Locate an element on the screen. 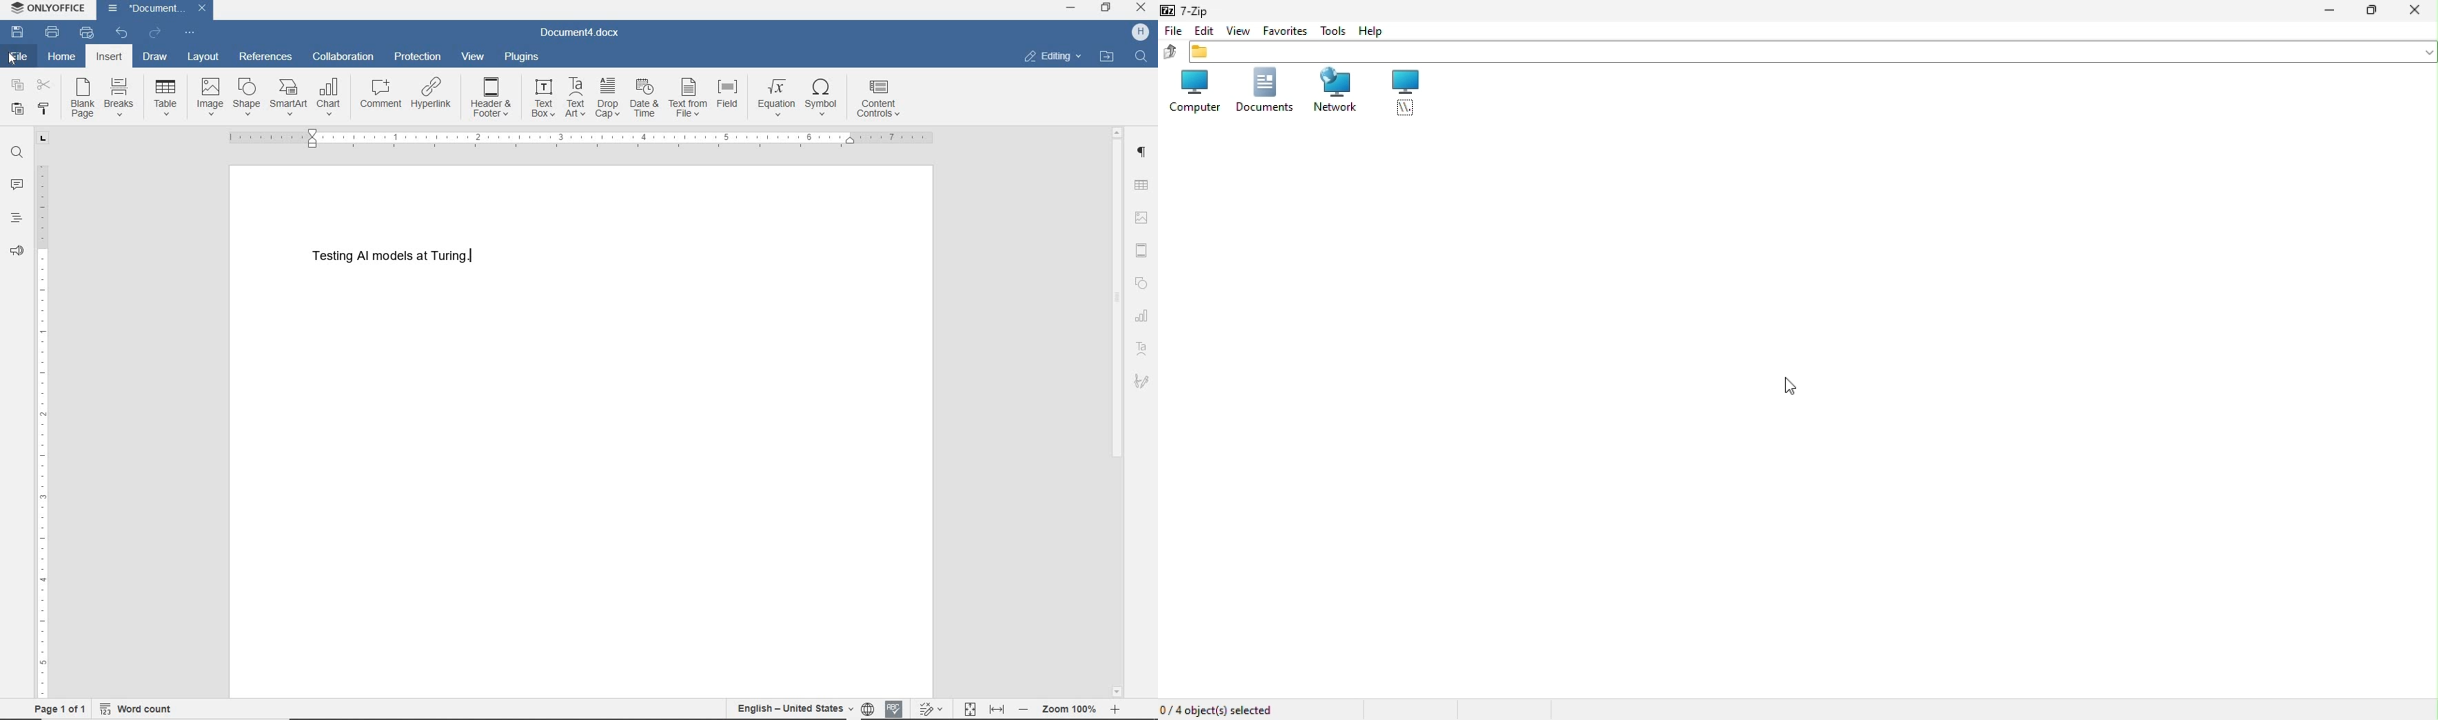  set document language is located at coordinates (867, 709).